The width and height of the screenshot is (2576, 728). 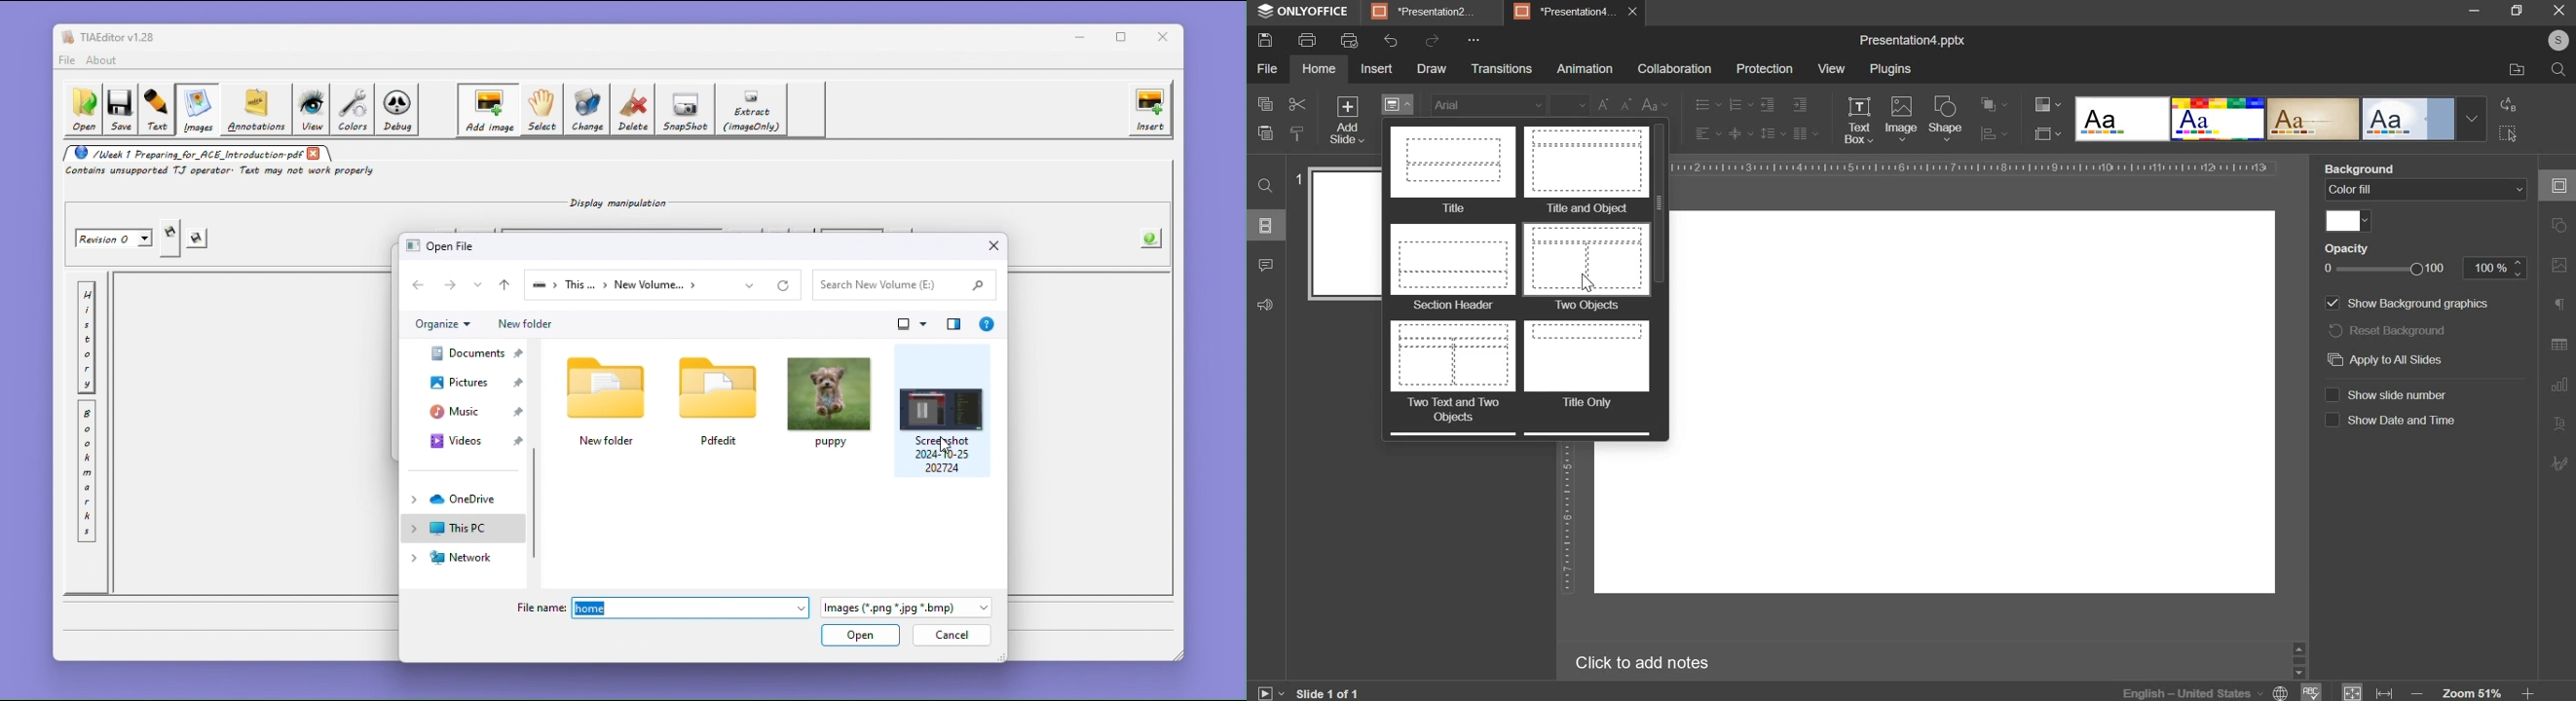 What do you see at coordinates (2353, 693) in the screenshot?
I see `fit to window` at bounding box center [2353, 693].